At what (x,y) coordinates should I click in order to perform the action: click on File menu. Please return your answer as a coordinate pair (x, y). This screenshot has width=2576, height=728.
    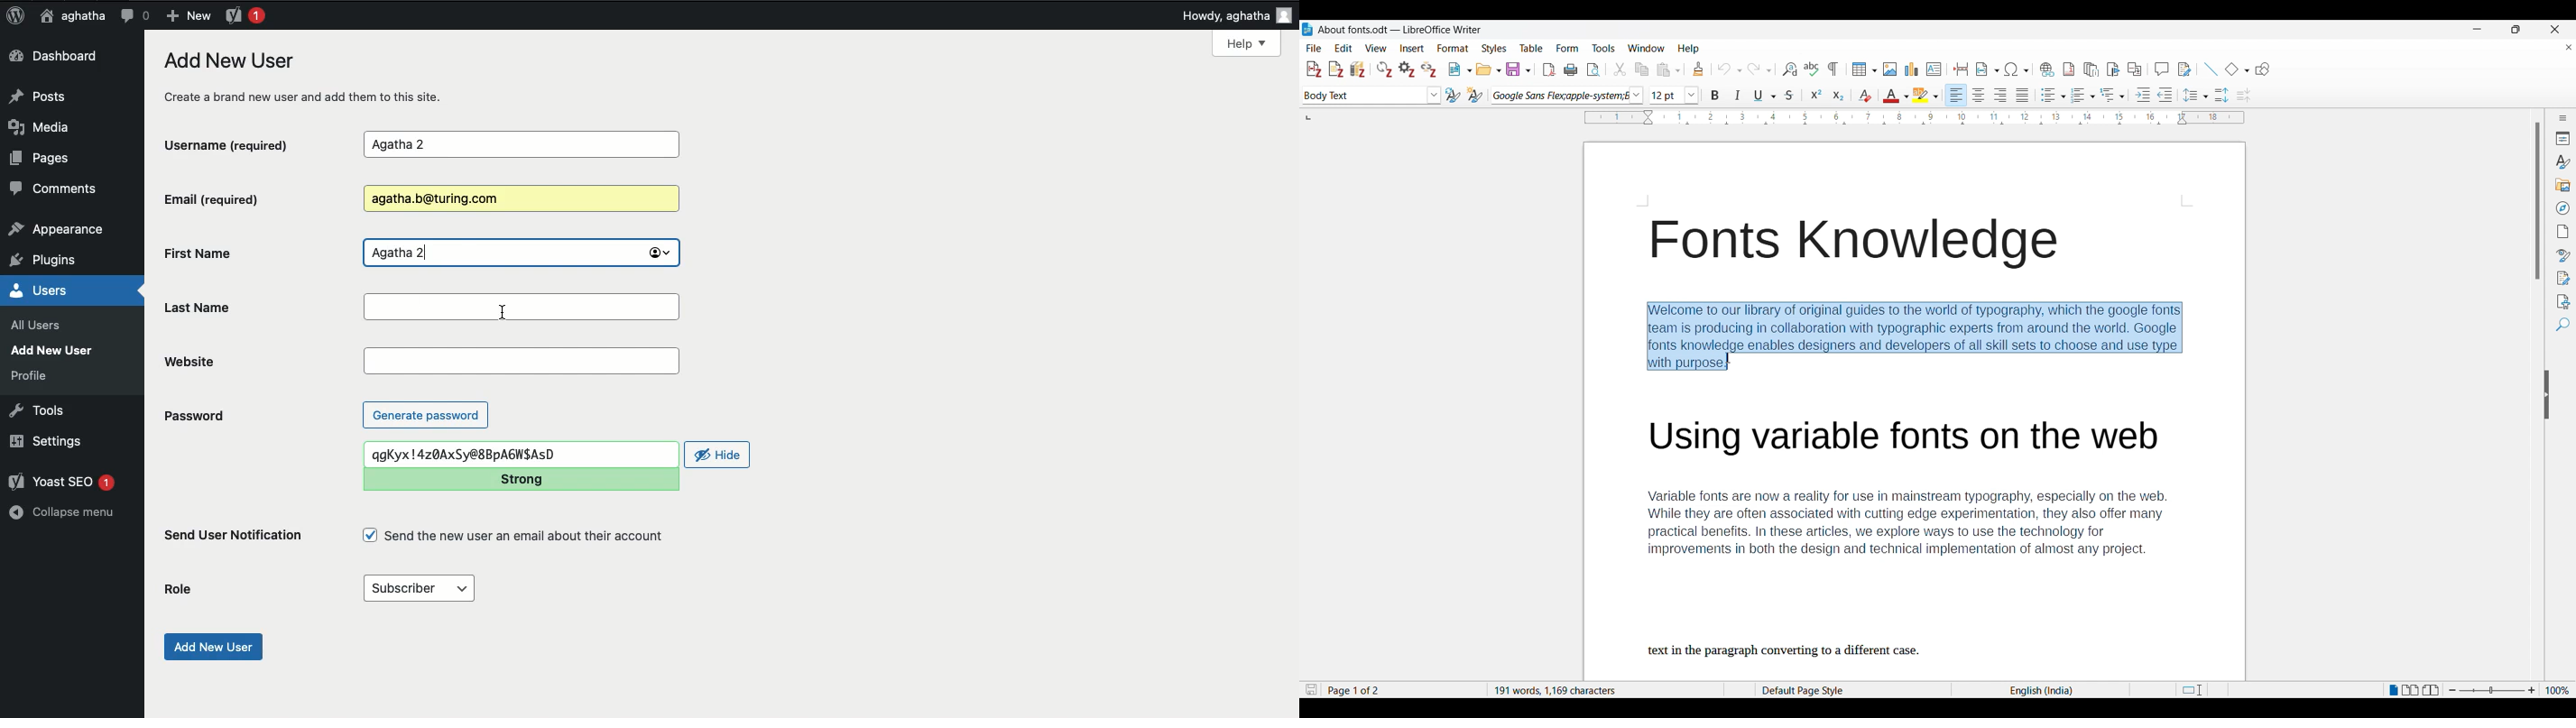
    Looking at the image, I should click on (1313, 49).